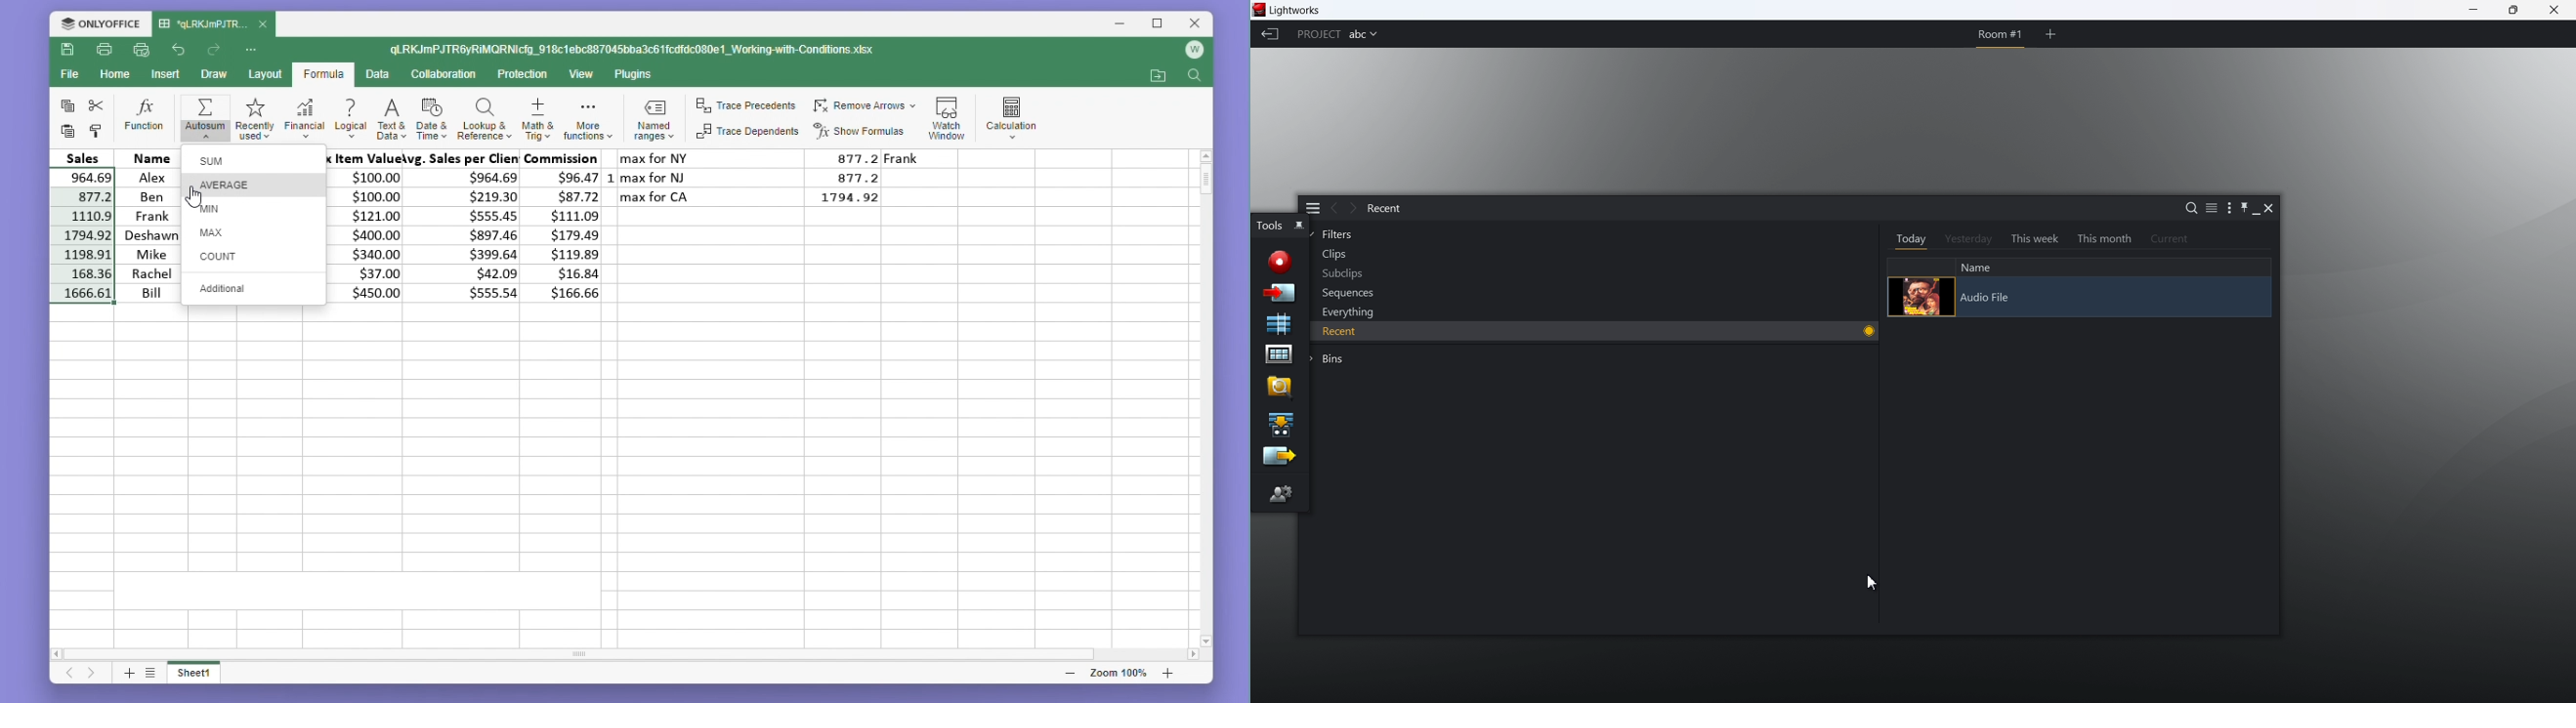 This screenshot has width=2576, height=728. Describe the element at coordinates (485, 117) in the screenshot. I see `Lookup and reference` at that location.